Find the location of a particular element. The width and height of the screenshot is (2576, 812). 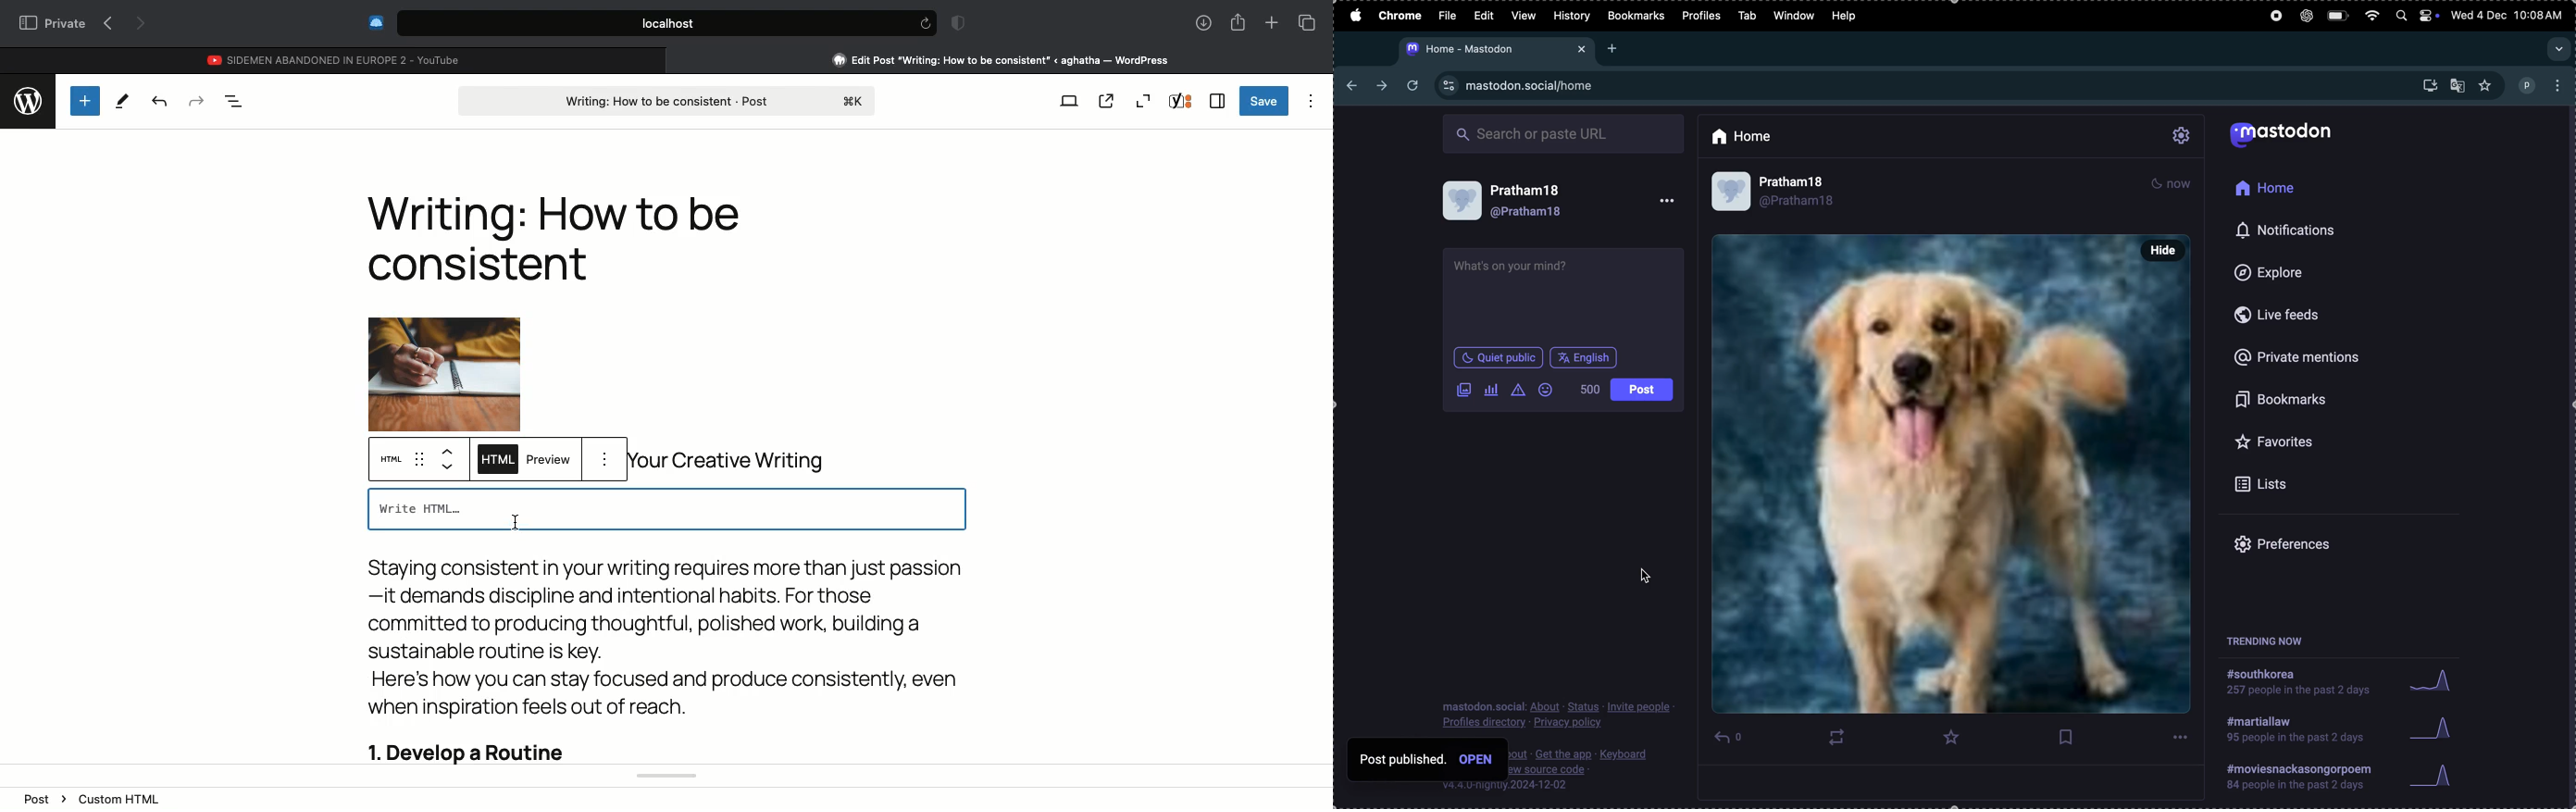

Redo is located at coordinates (196, 101).